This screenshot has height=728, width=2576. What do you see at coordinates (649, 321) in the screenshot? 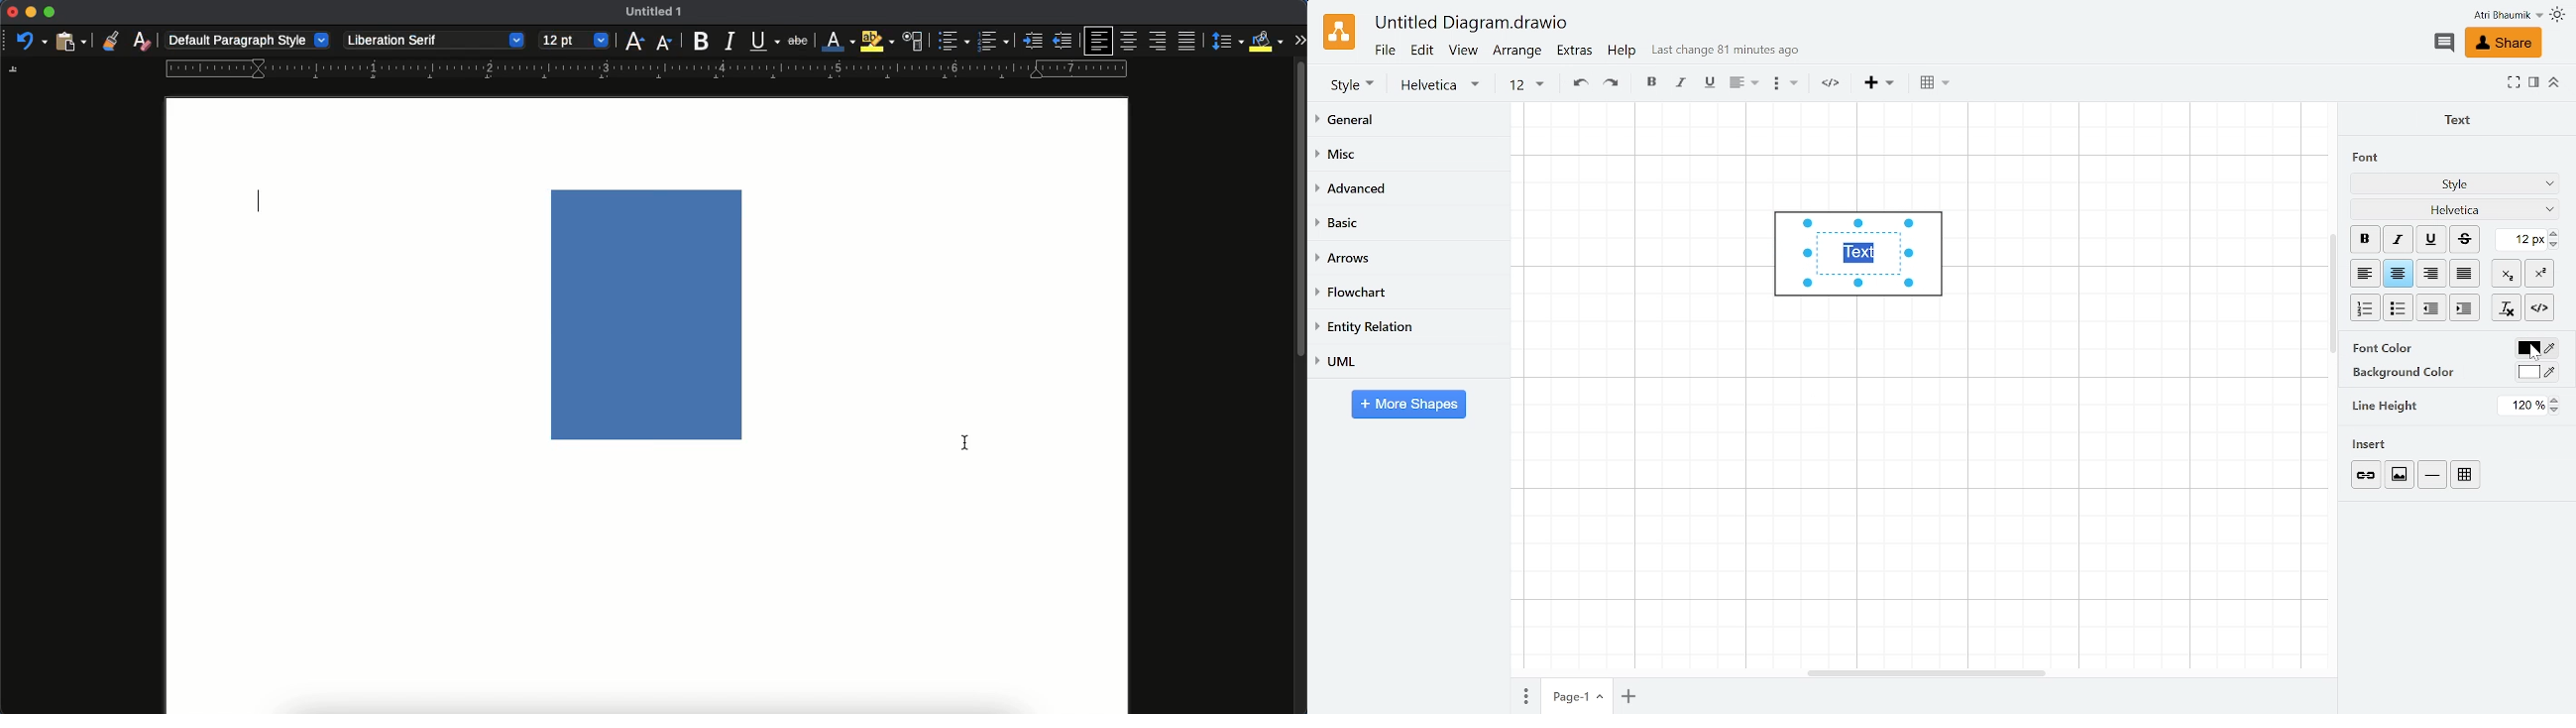
I see `image` at bounding box center [649, 321].